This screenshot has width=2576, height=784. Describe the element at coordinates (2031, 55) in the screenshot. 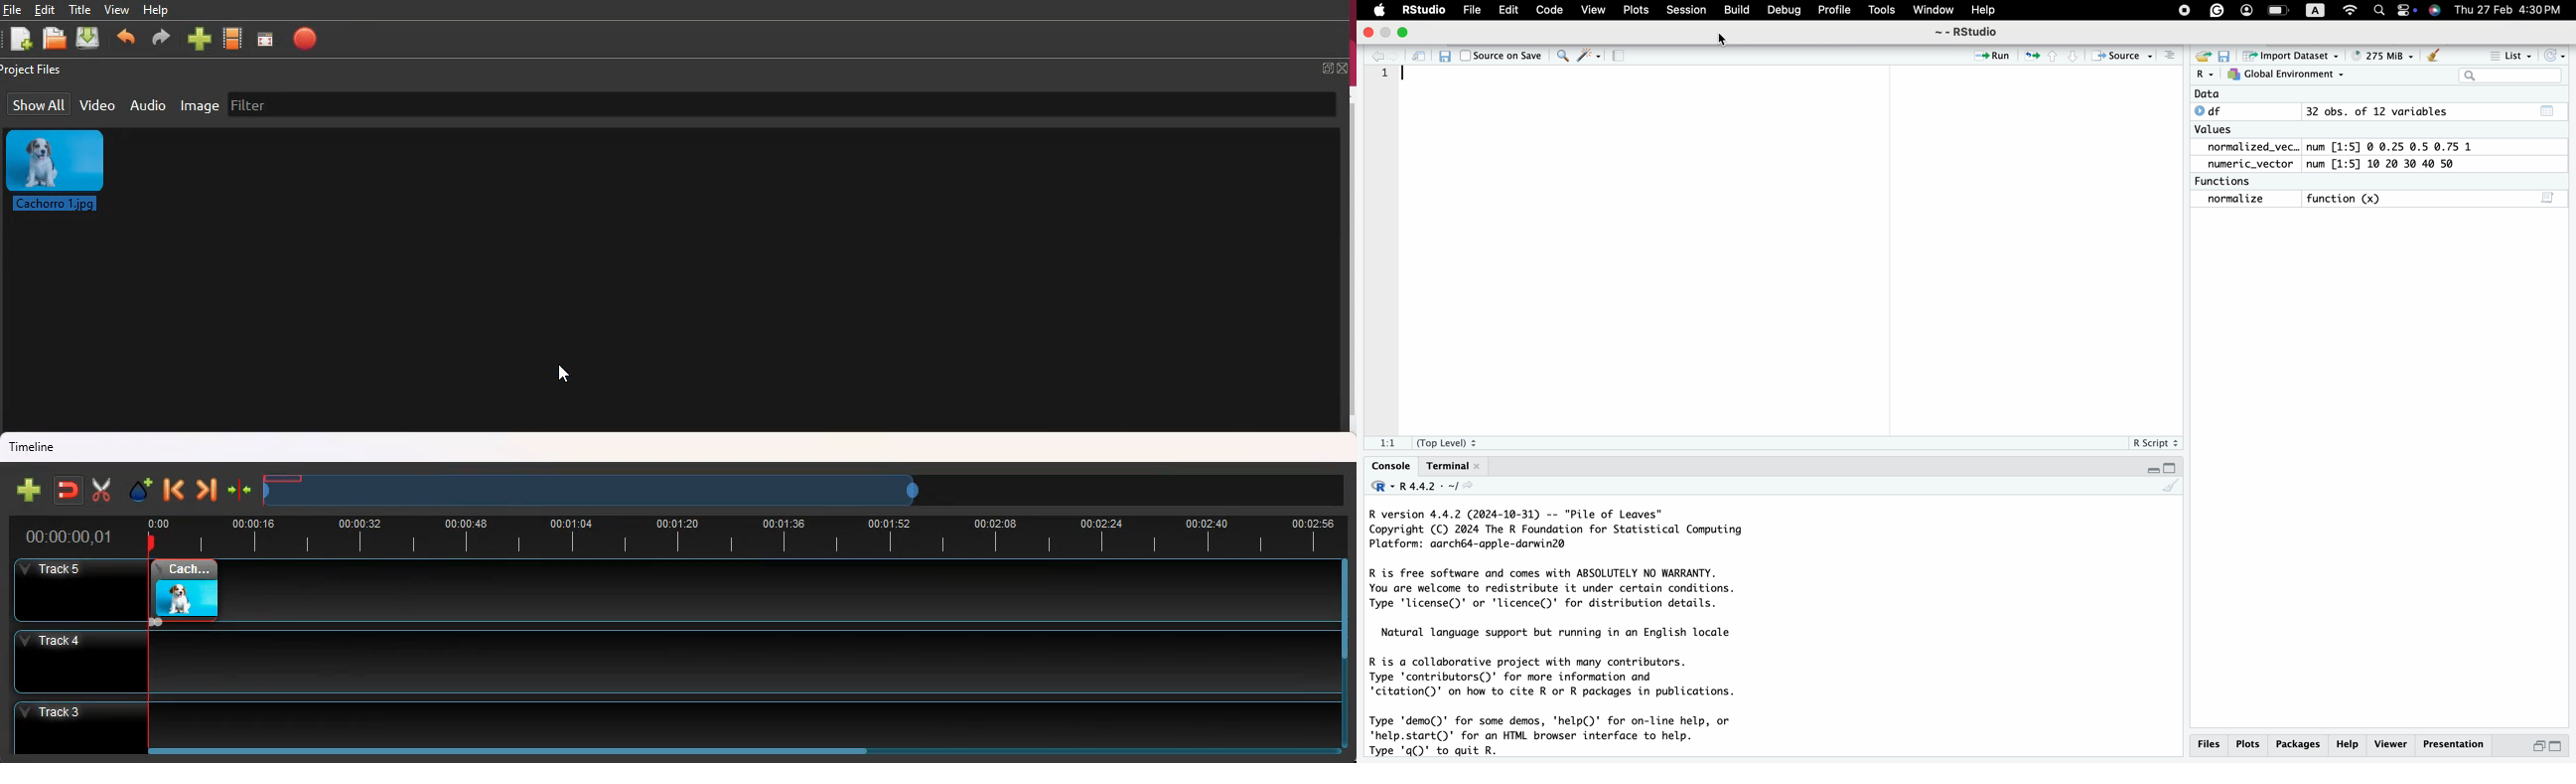

I see `re-run the previous code region` at that location.